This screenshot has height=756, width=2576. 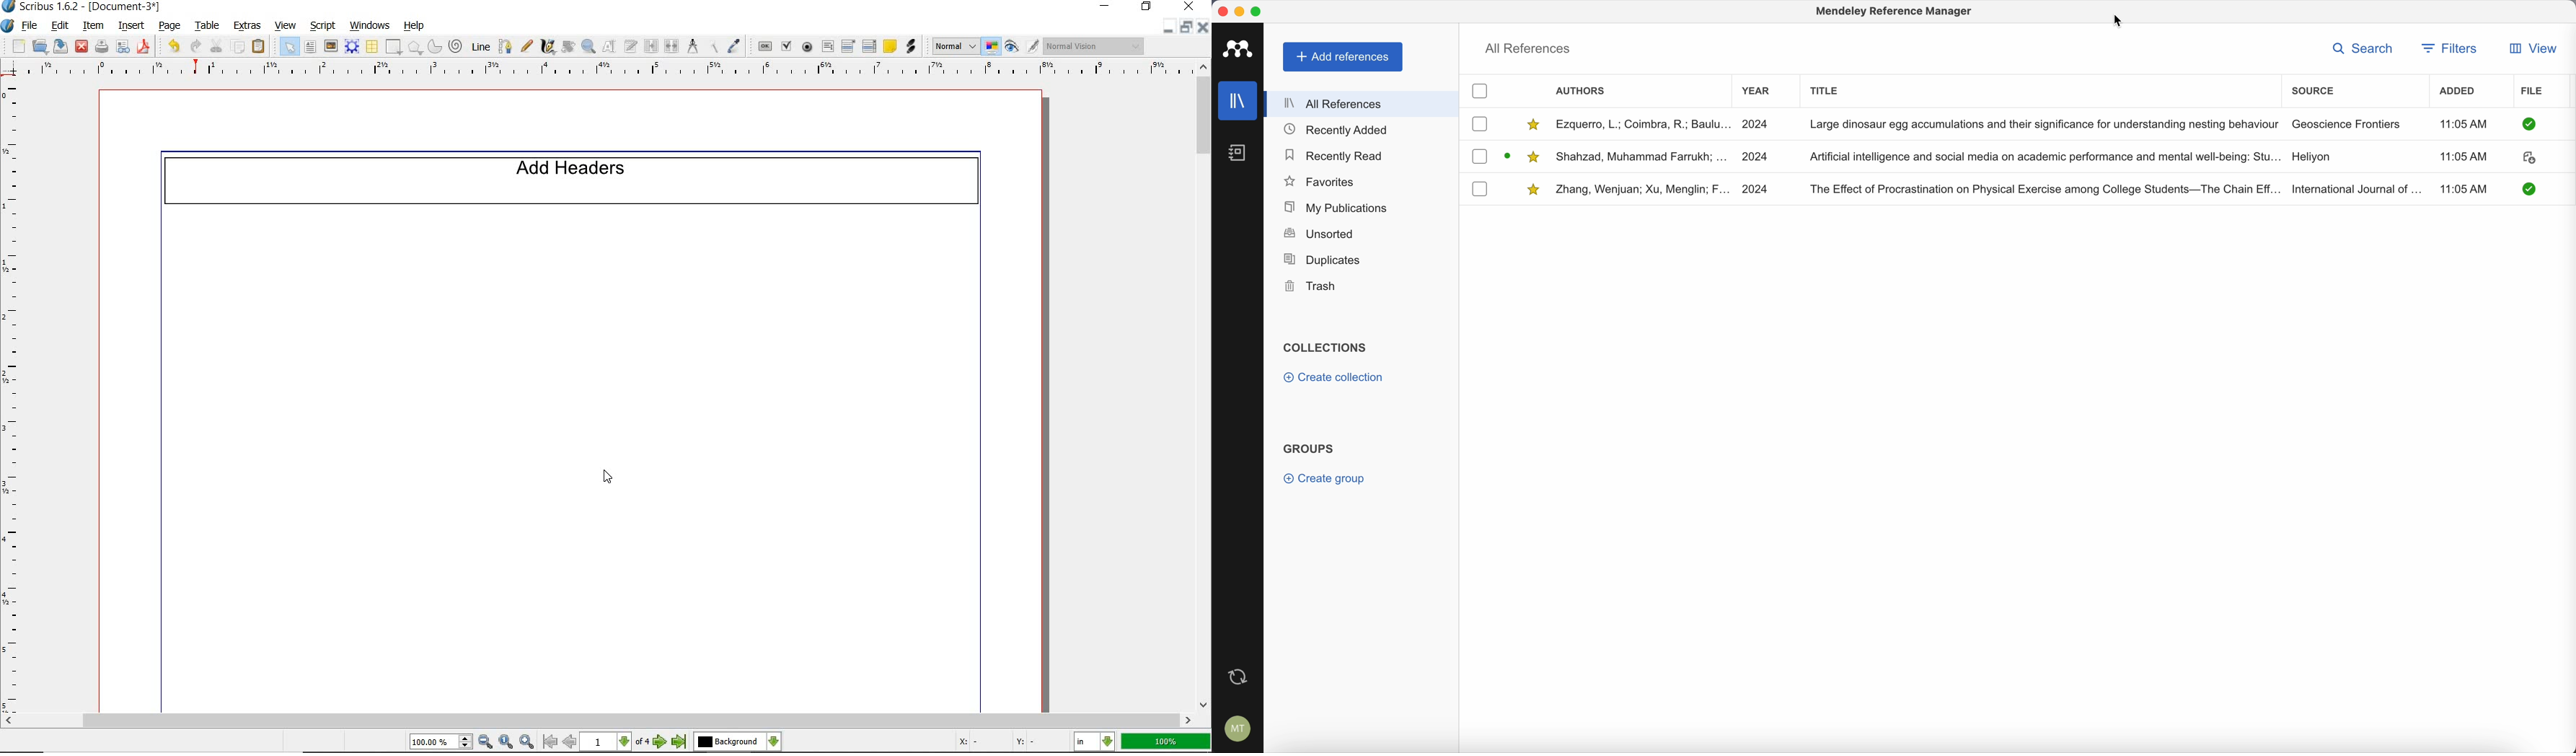 What do you see at coordinates (260, 47) in the screenshot?
I see `paste` at bounding box center [260, 47].